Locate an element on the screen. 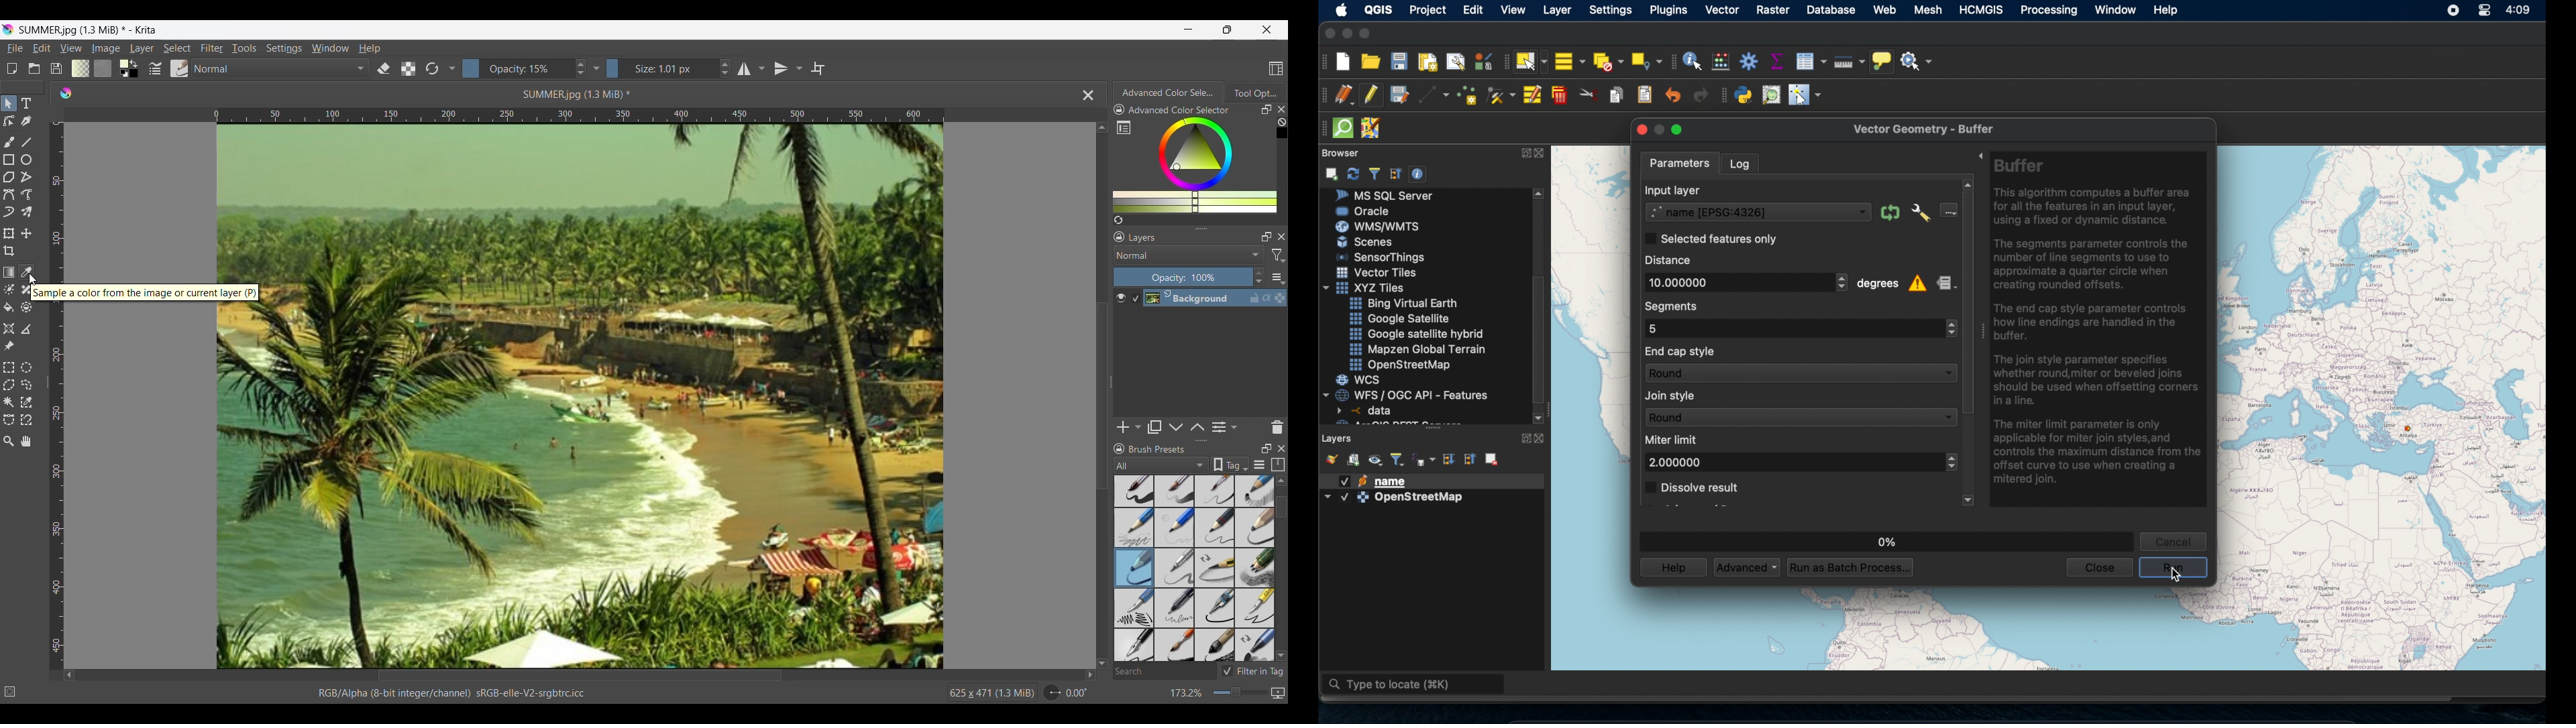 The image size is (2576, 728). Bezier curve selection tool is located at coordinates (9, 420).